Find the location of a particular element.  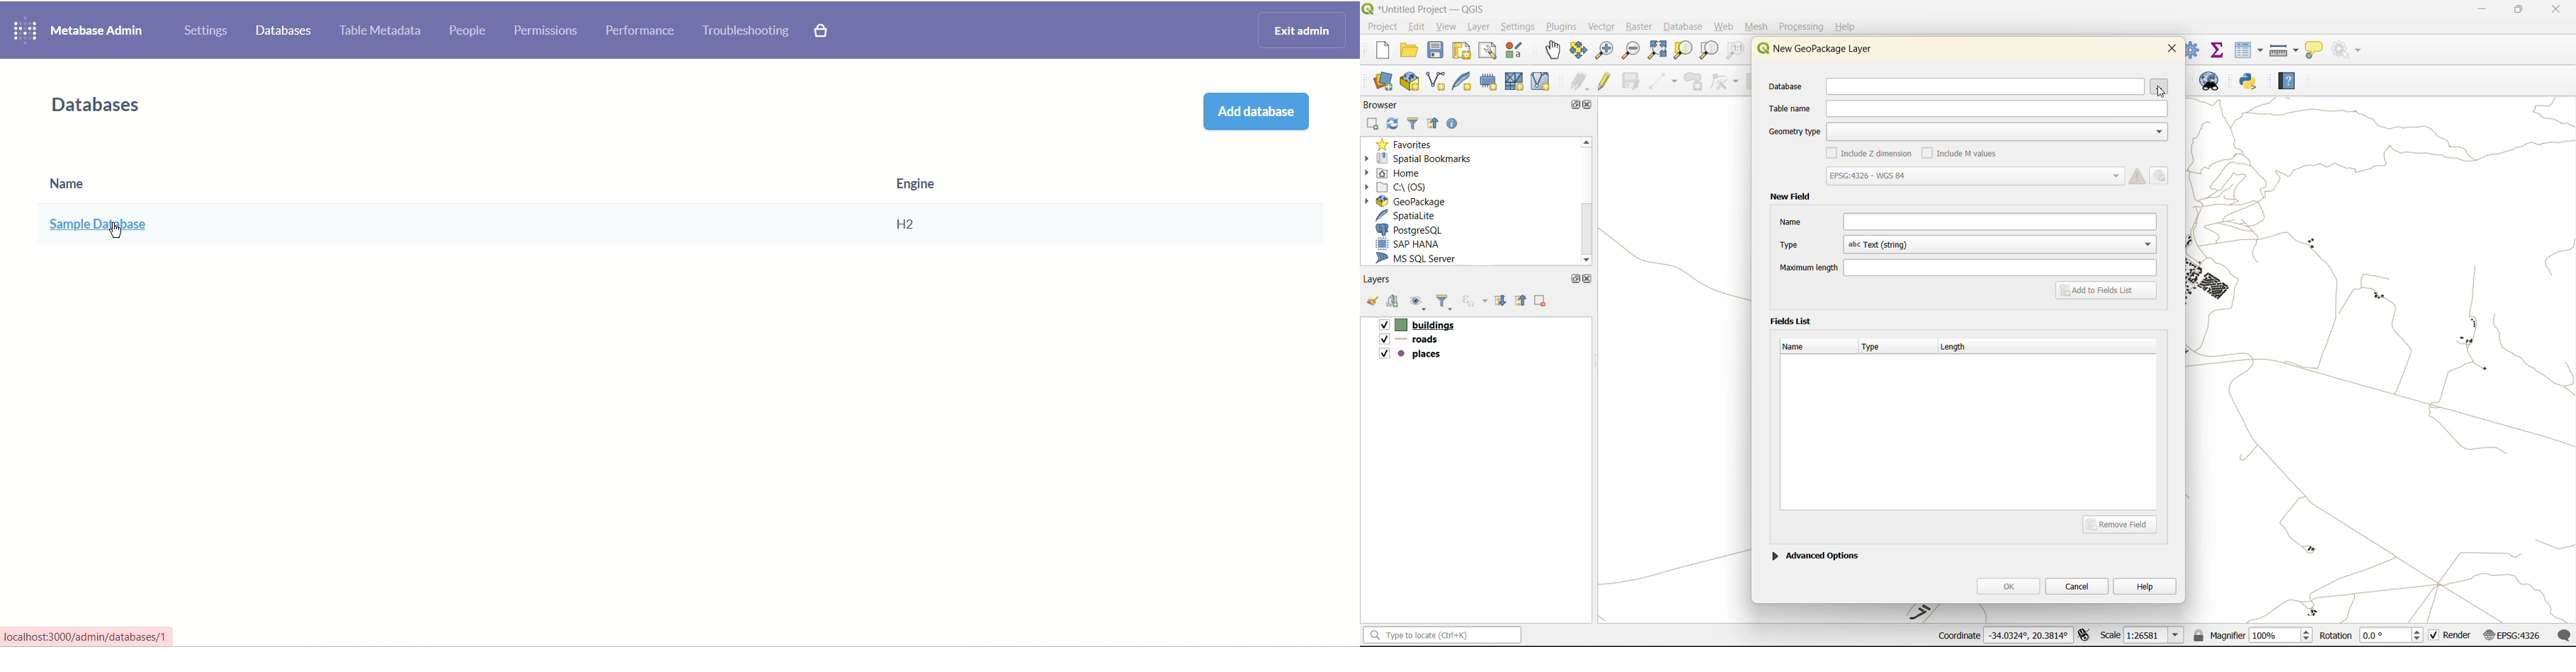

add is located at coordinates (1373, 123).